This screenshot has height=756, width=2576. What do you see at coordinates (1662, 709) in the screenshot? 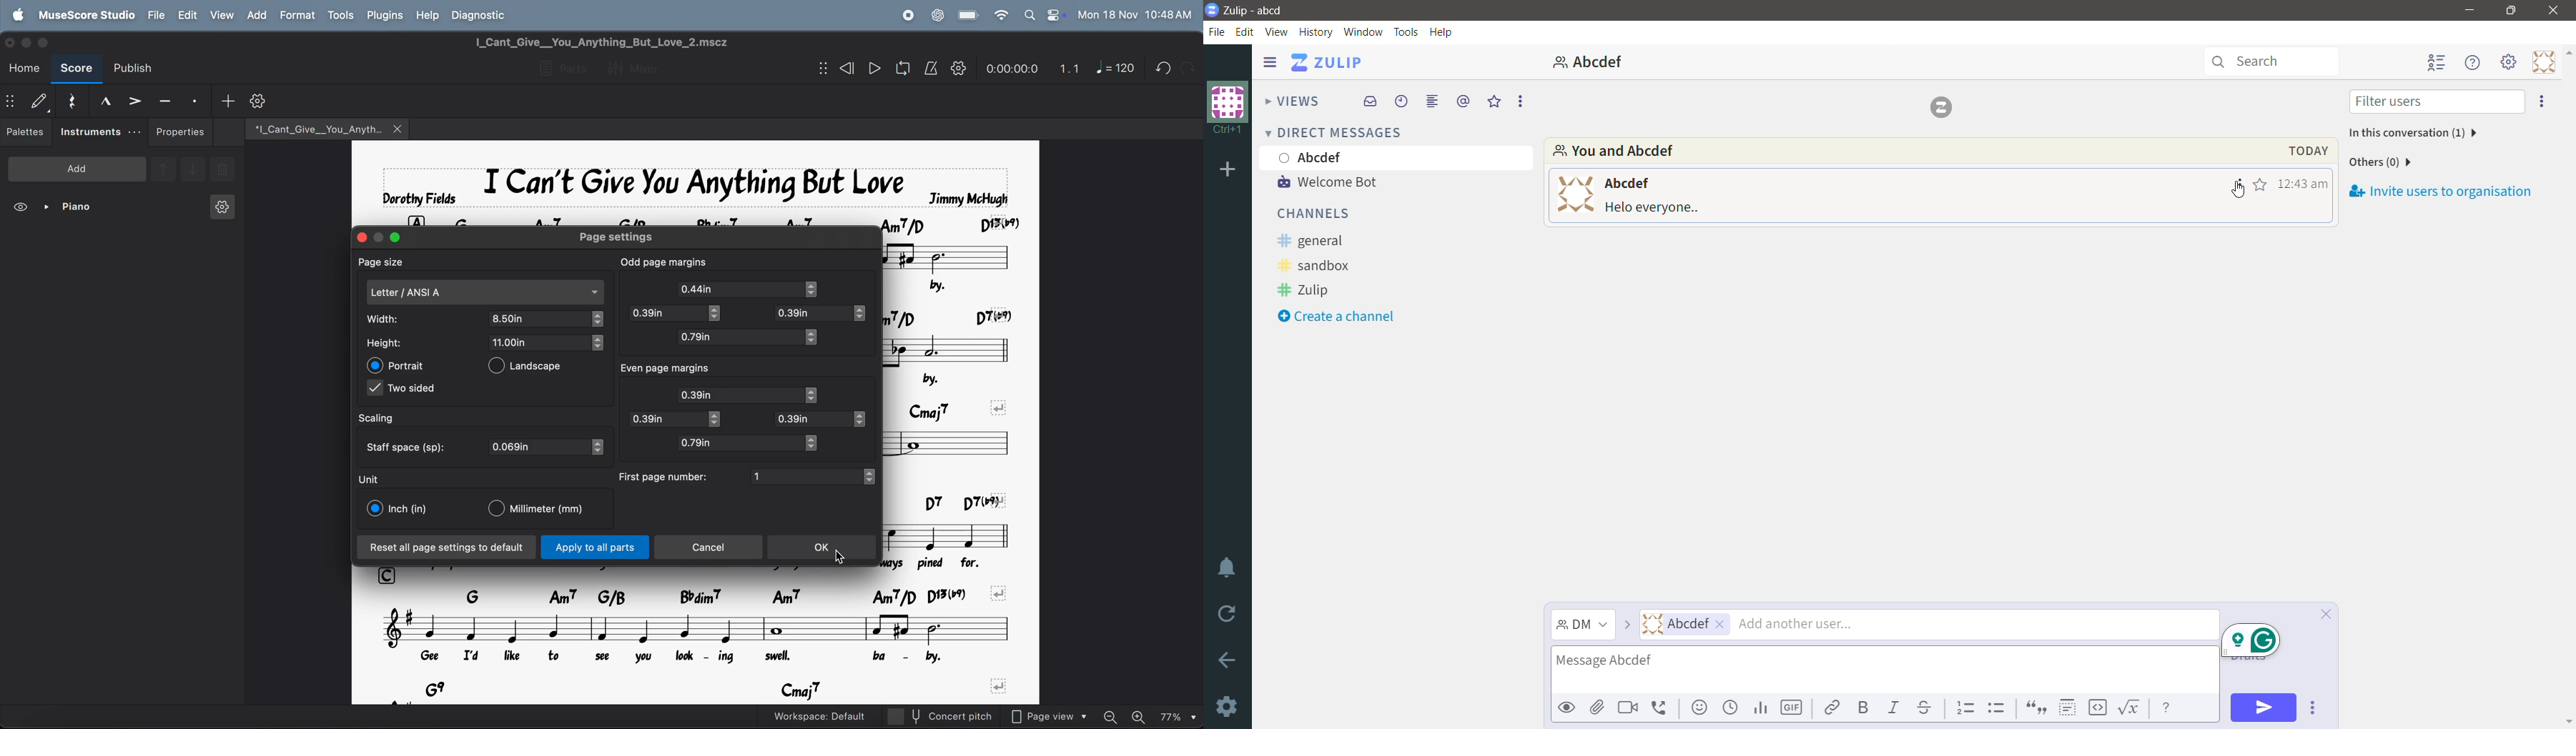
I see `Add voice call` at bounding box center [1662, 709].